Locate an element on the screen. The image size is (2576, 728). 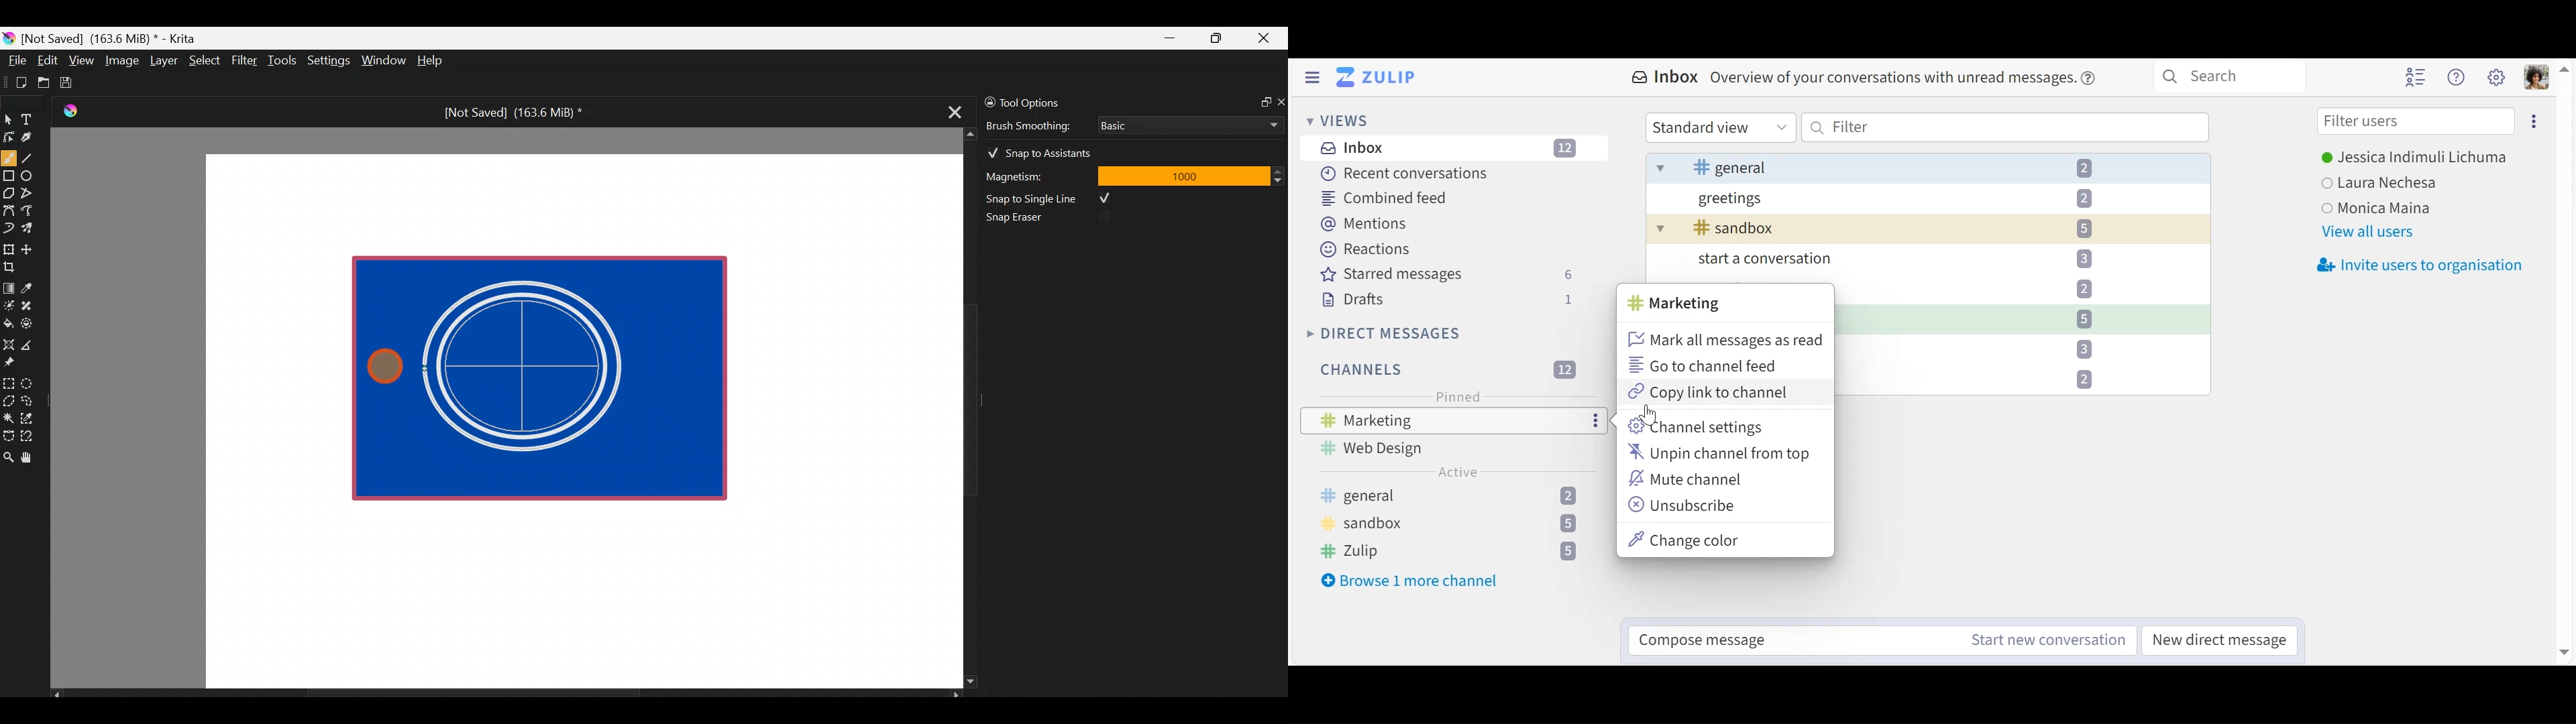
general is located at coordinates (1926, 170).